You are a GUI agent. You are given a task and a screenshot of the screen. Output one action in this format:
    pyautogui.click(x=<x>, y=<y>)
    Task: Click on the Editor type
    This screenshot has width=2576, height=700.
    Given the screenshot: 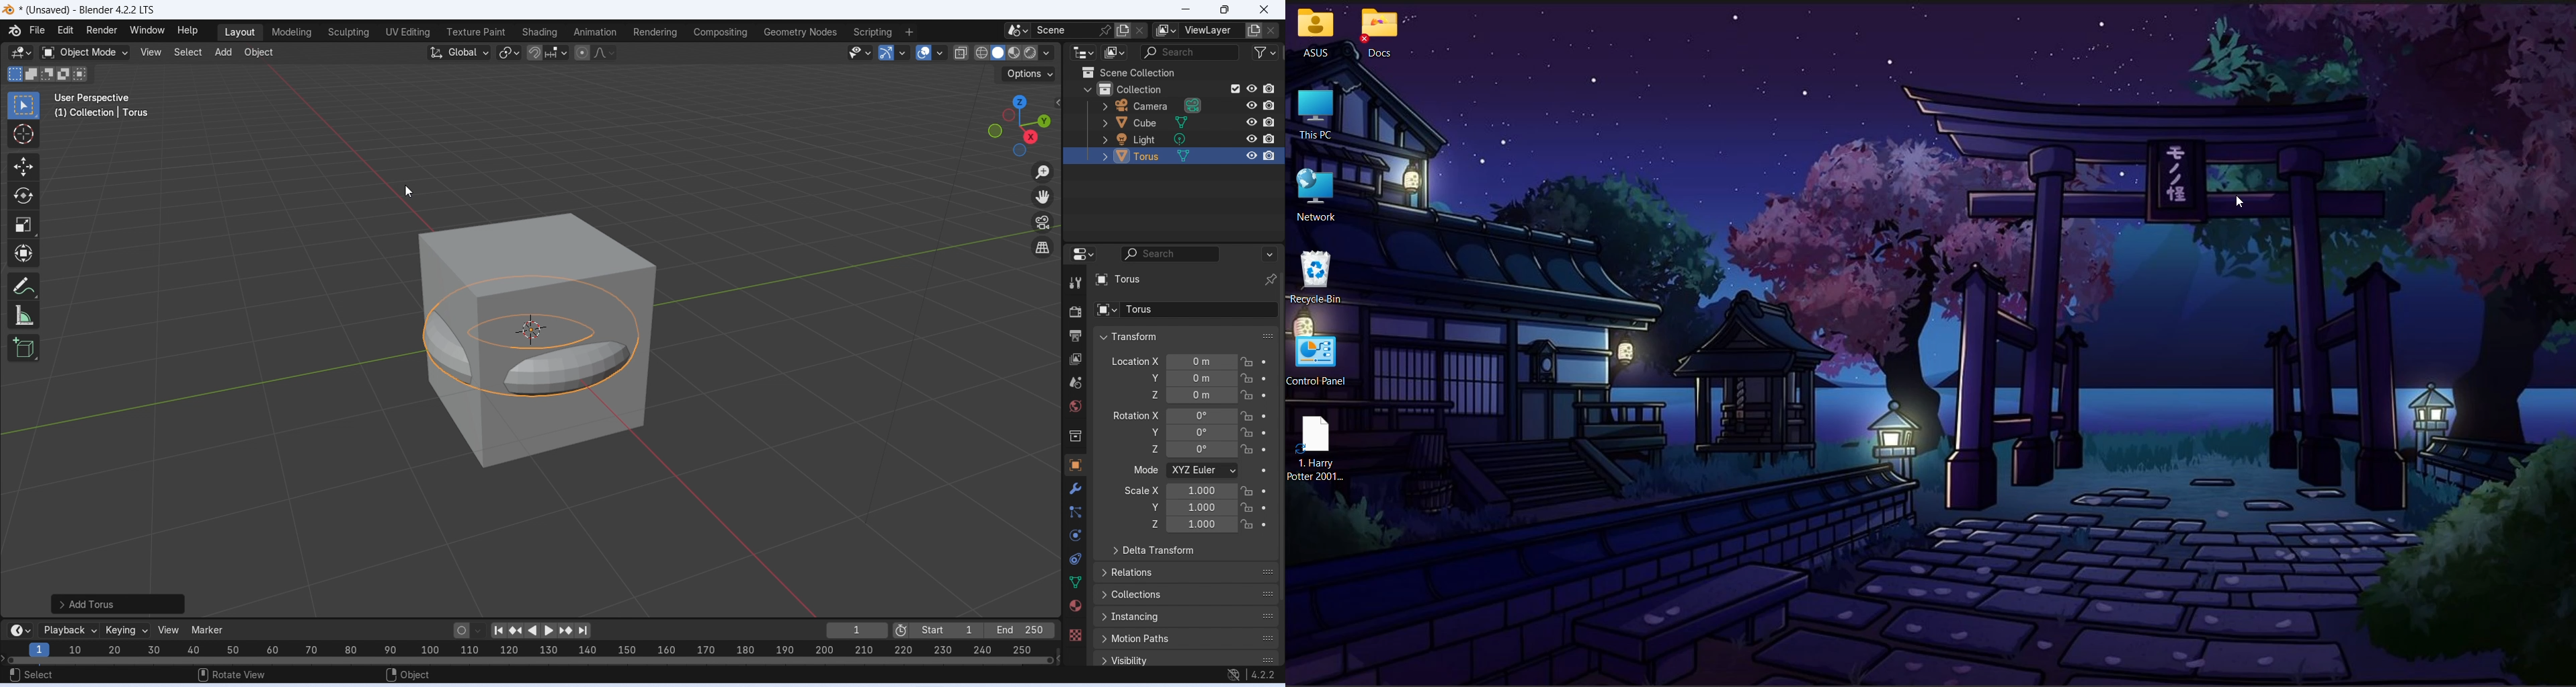 What is the action you would take?
    pyautogui.click(x=19, y=53)
    